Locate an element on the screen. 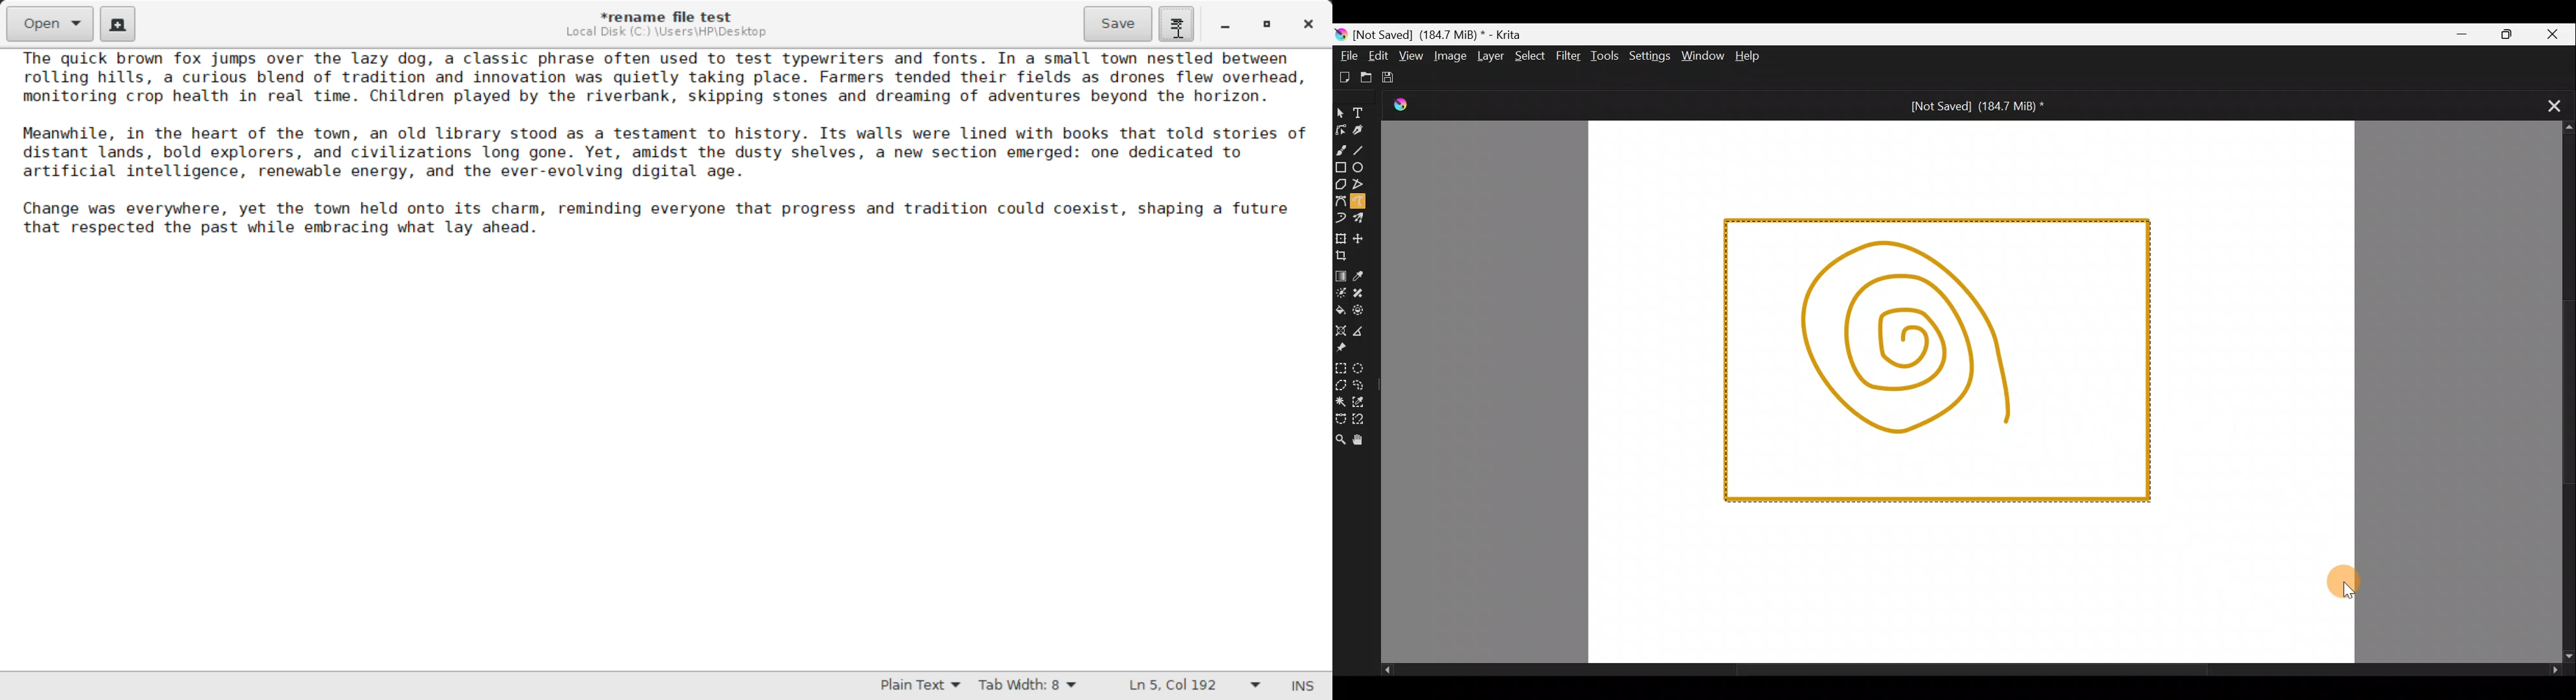 This screenshot has height=700, width=2576. Polygonal selection tool is located at coordinates (1340, 386).